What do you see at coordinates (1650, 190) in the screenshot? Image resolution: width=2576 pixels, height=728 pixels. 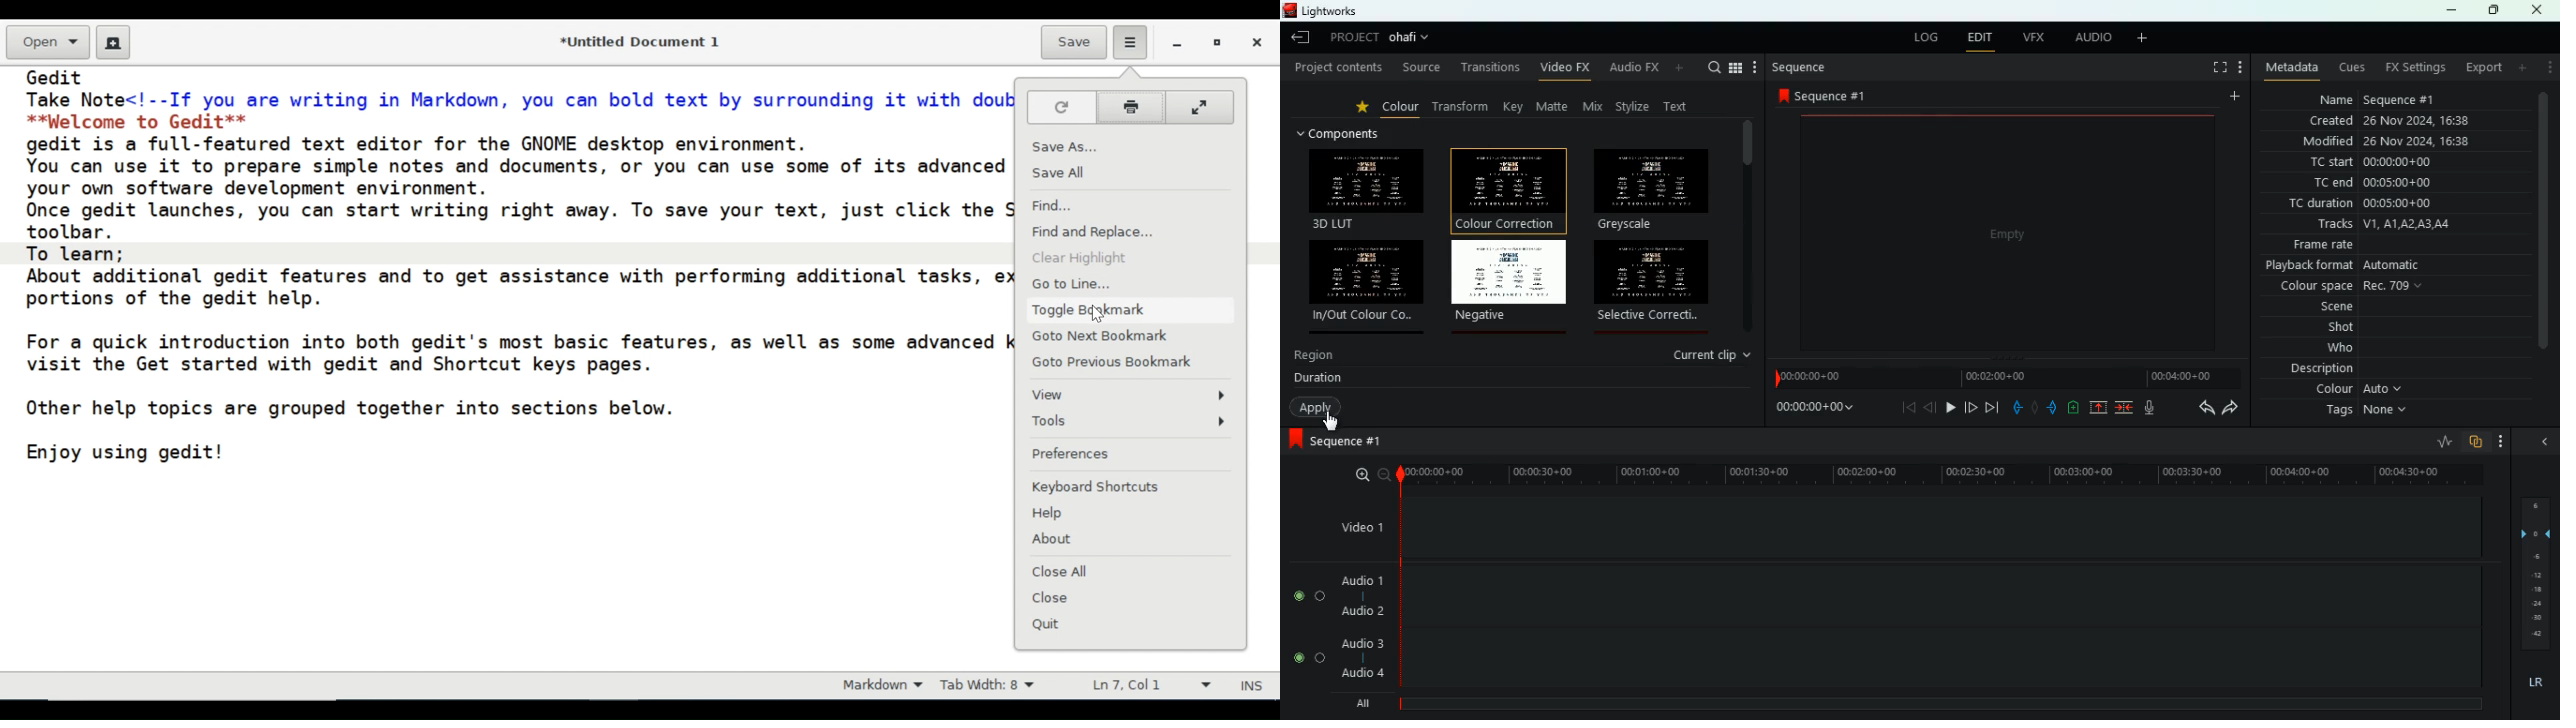 I see `greyscale` at bounding box center [1650, 190].